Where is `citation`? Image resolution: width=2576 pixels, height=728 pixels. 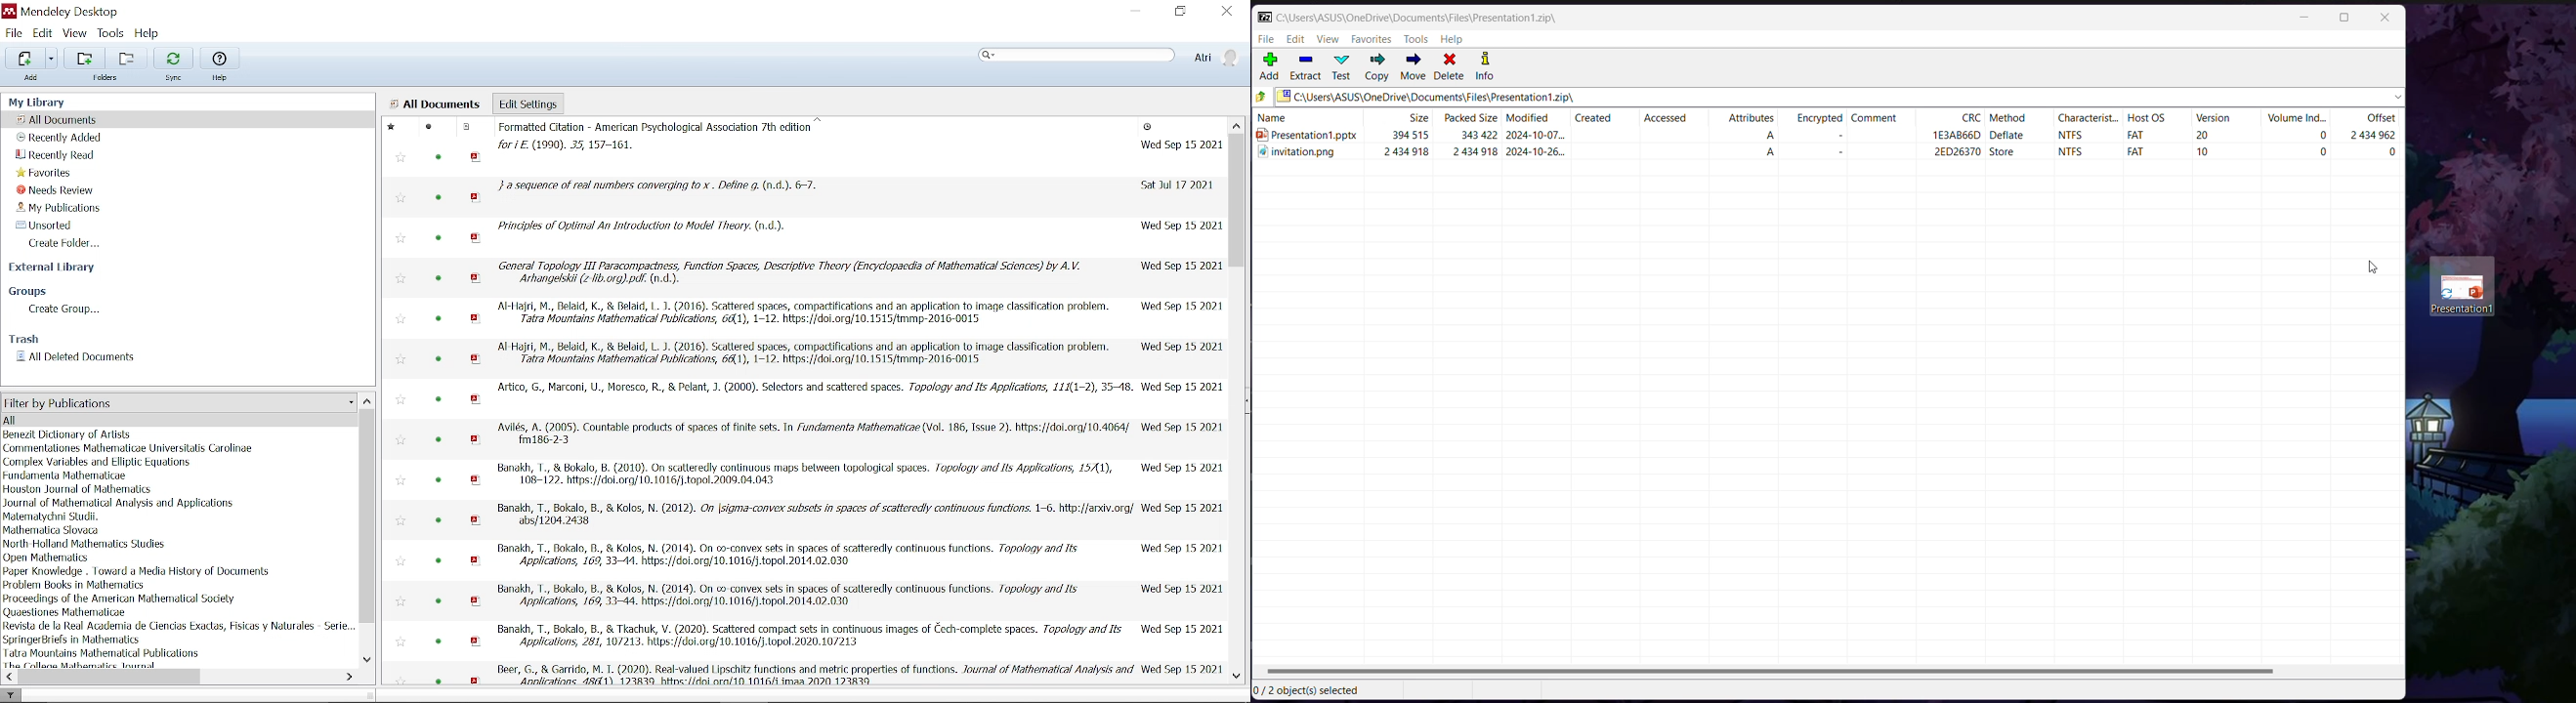 citation is located at coordinates (806, 355).